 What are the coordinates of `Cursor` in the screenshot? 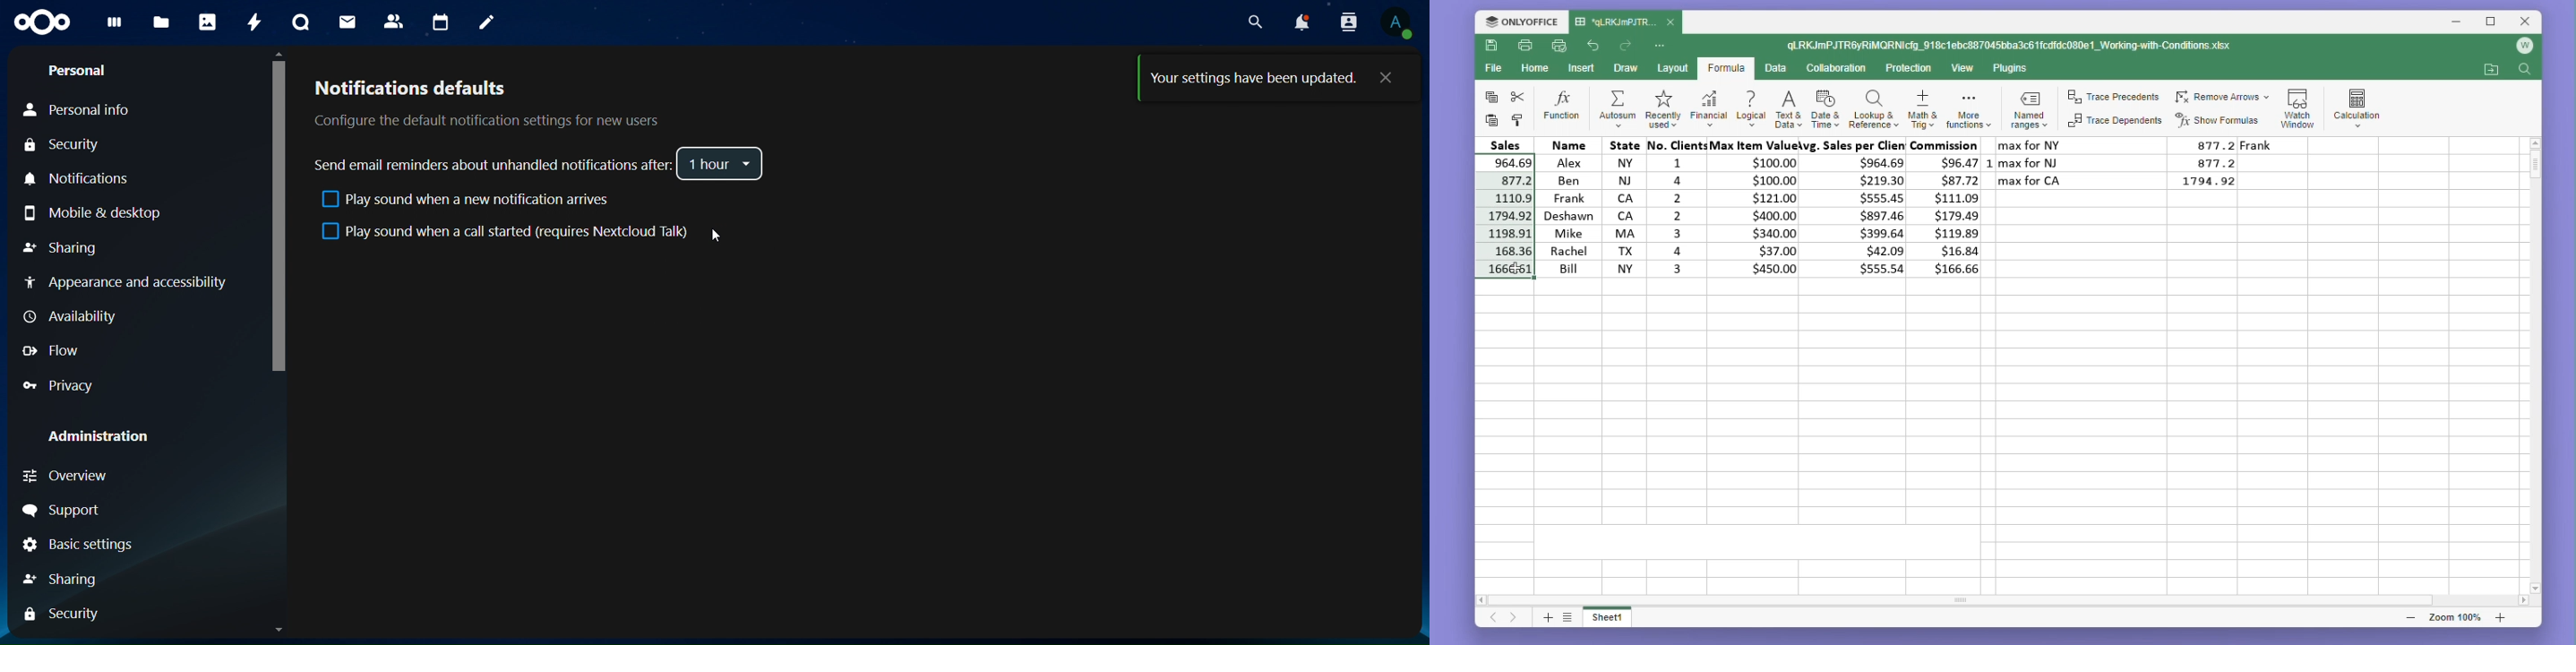 It's located at (709, 235).